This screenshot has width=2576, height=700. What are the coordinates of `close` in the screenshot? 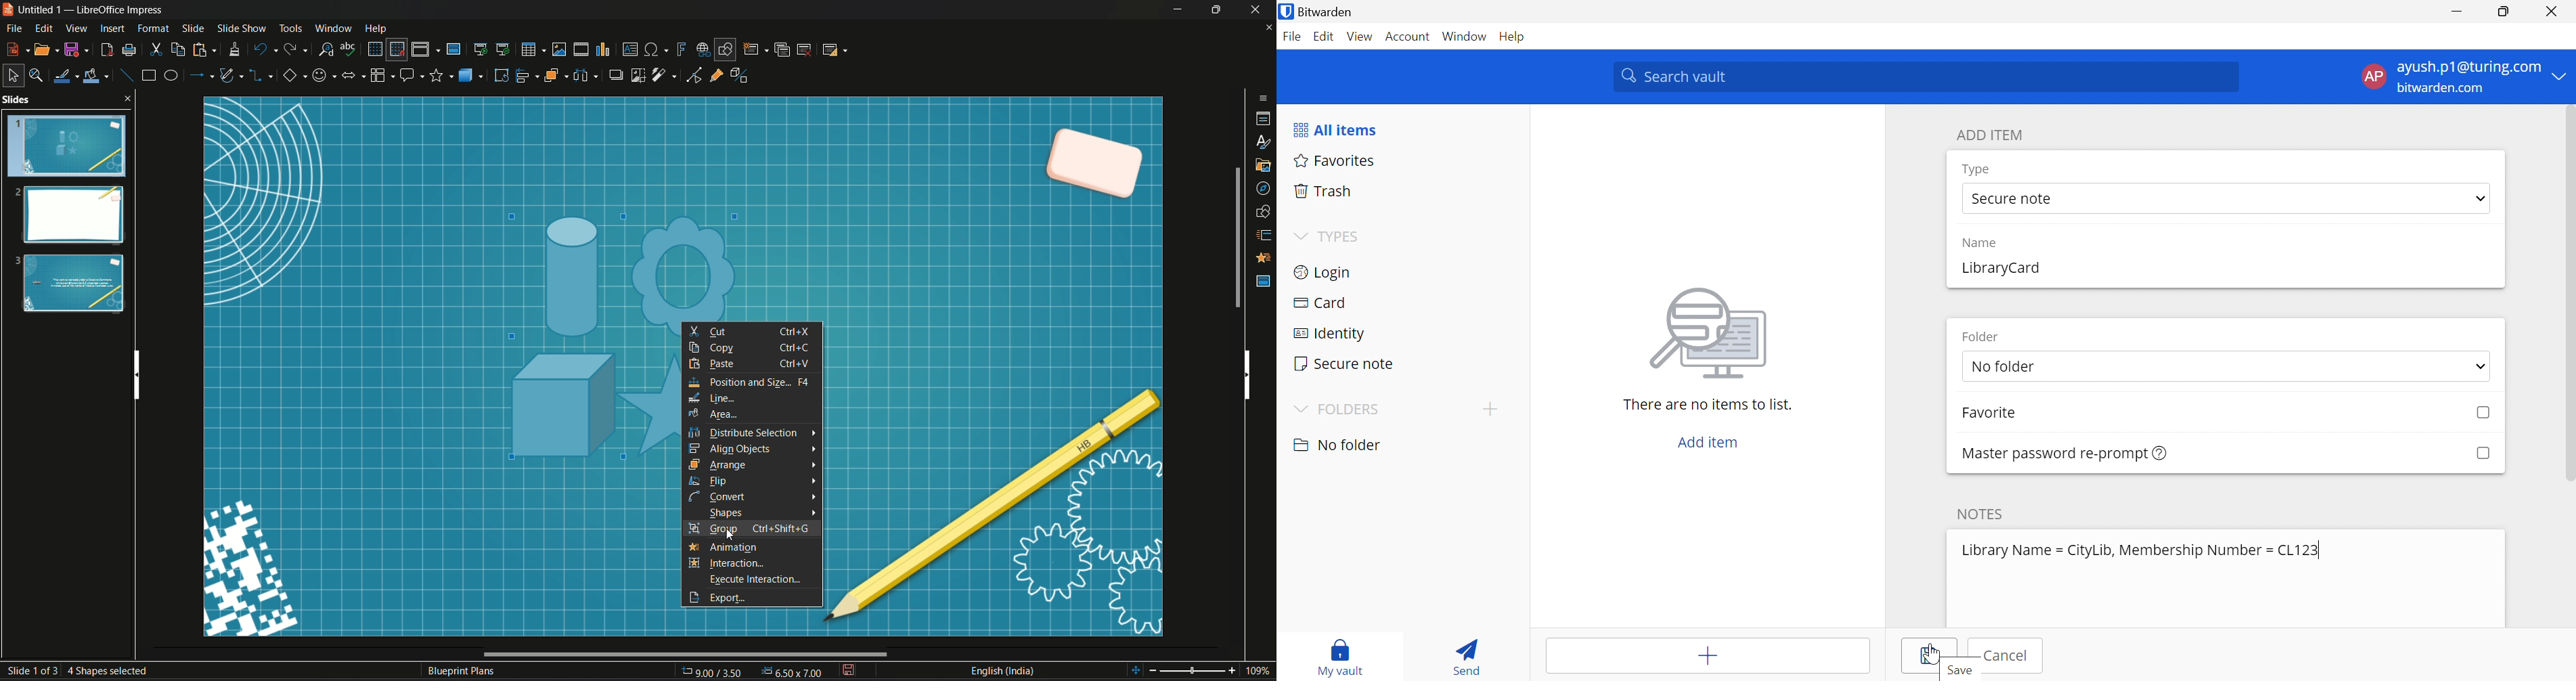 It's located at (1269, 29).